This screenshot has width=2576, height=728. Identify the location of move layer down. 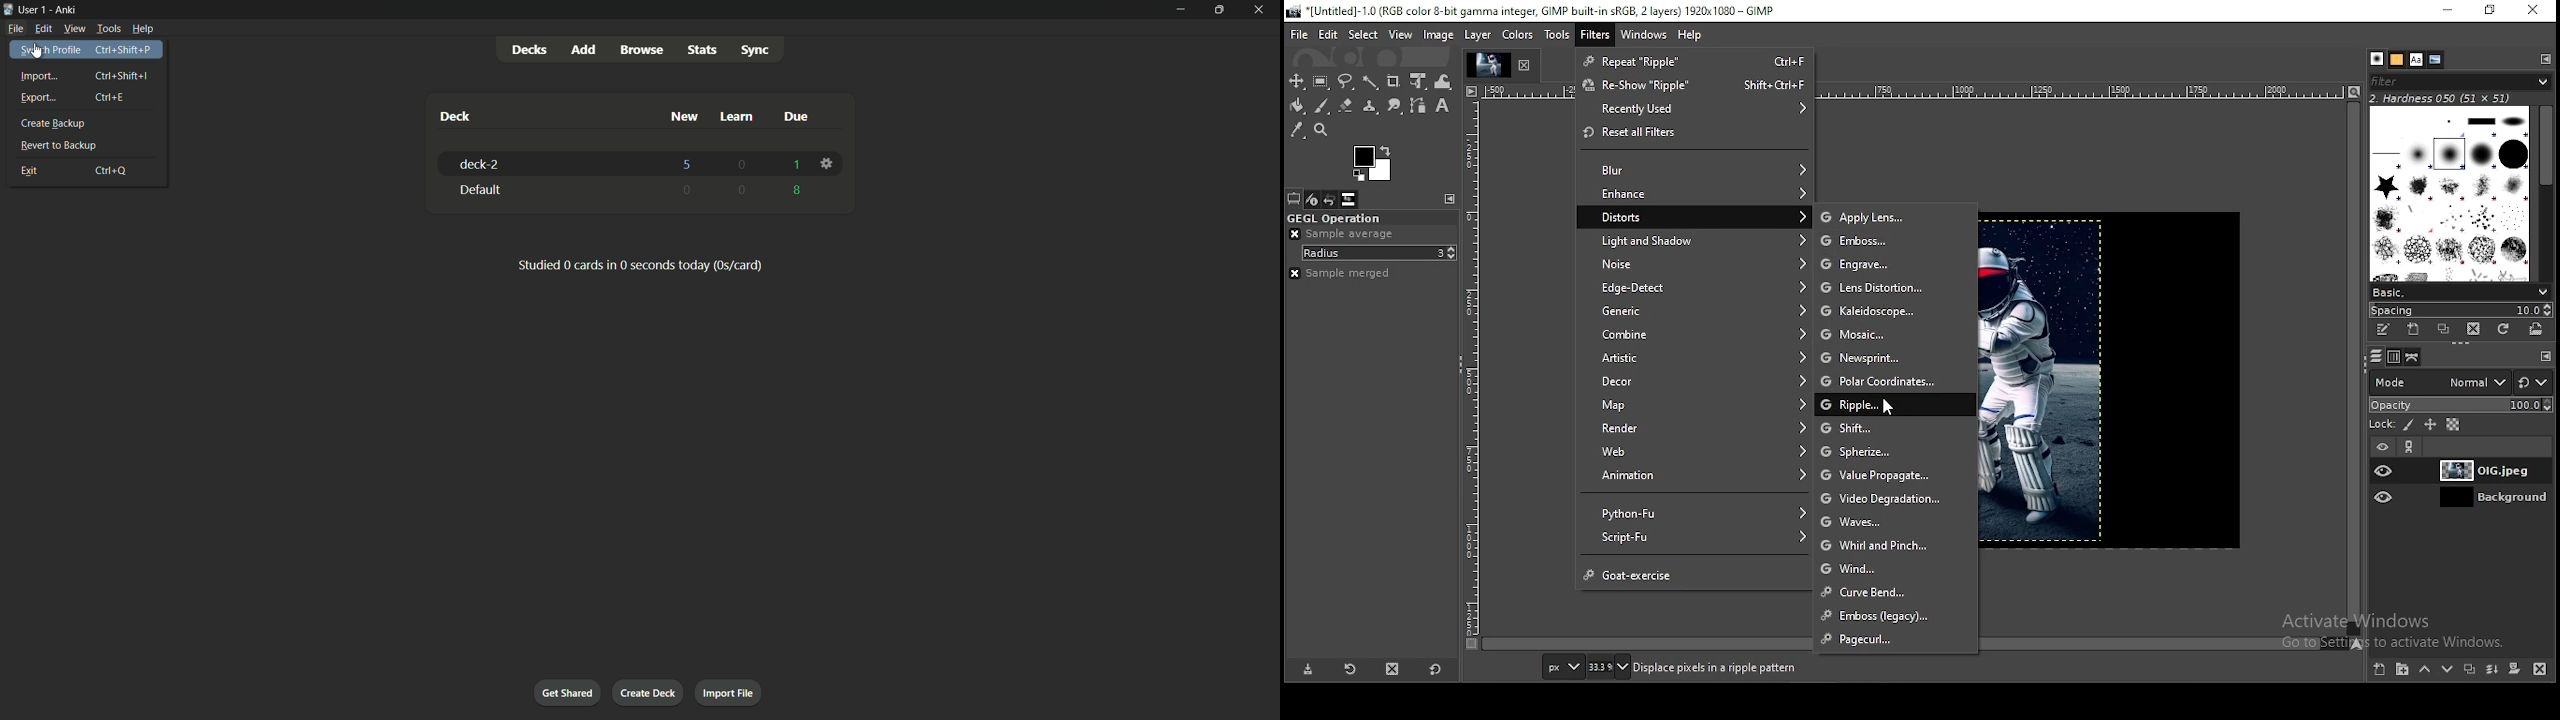
(2448, 672).